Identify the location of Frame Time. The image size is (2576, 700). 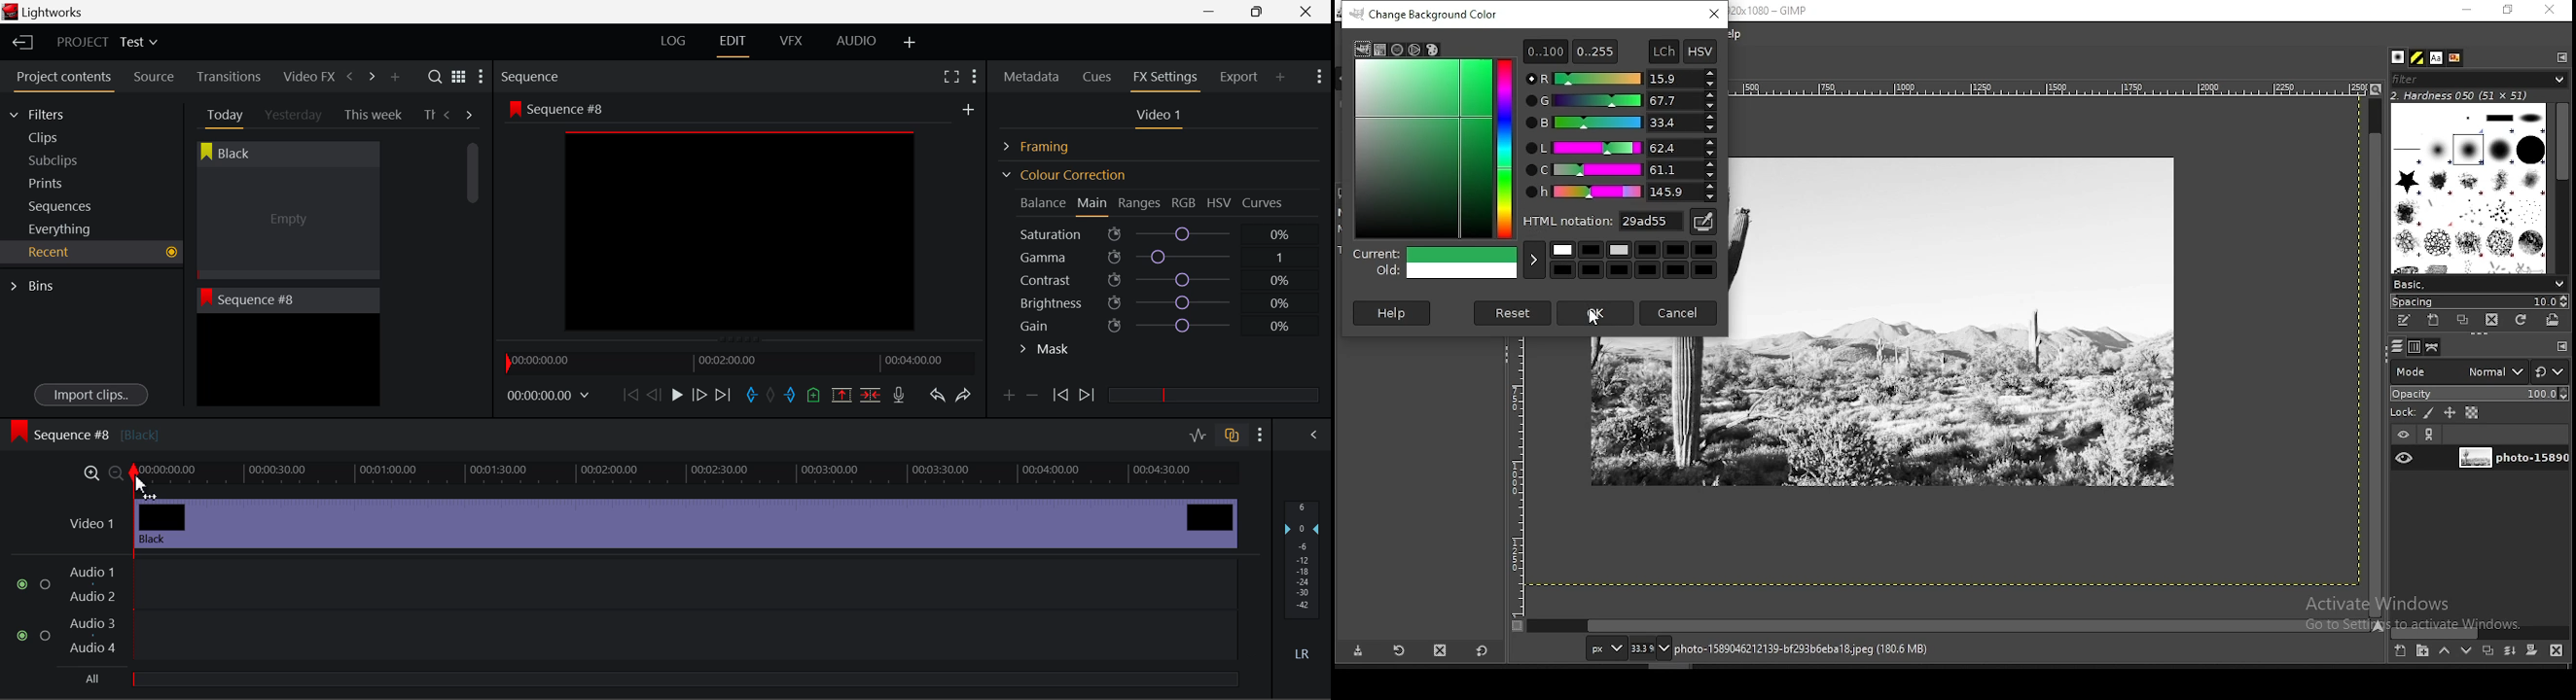
(549, 396).